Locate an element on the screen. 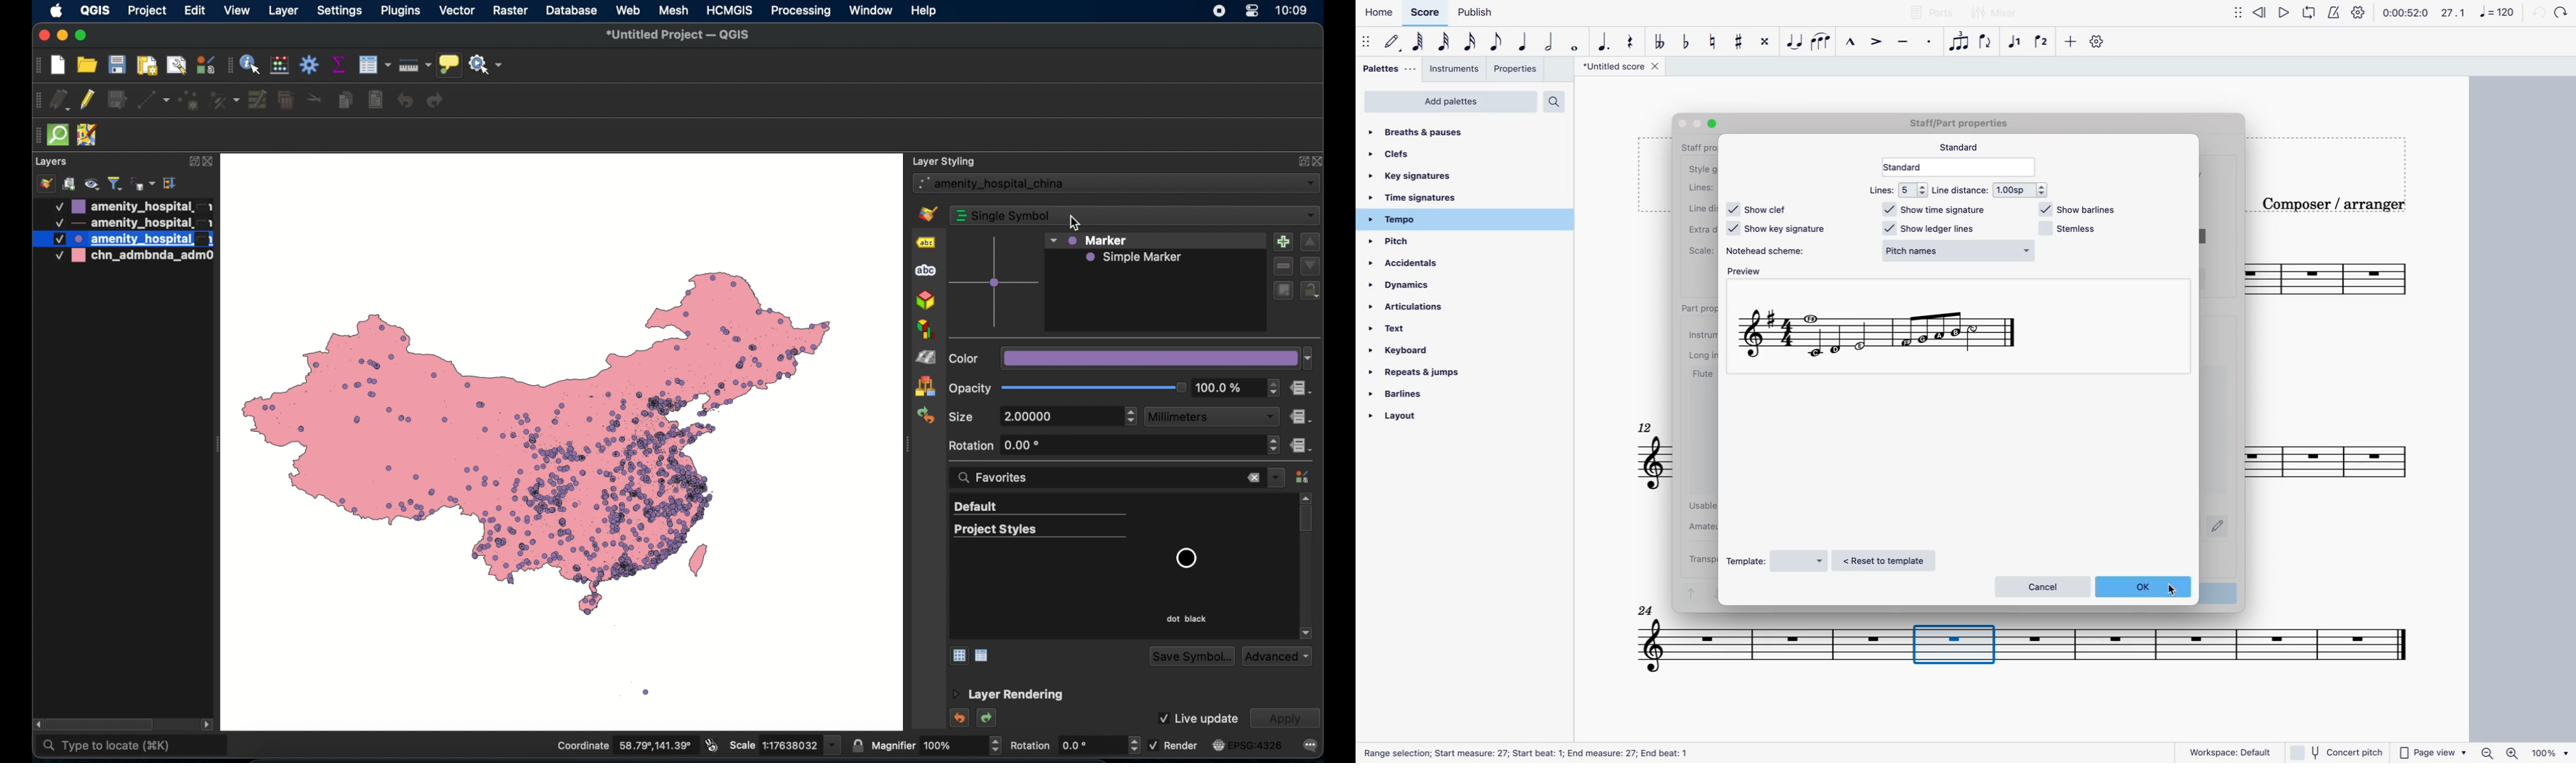 The height and width of the screenshot is (784, 2576). time is located at coordinates (2405, 12).